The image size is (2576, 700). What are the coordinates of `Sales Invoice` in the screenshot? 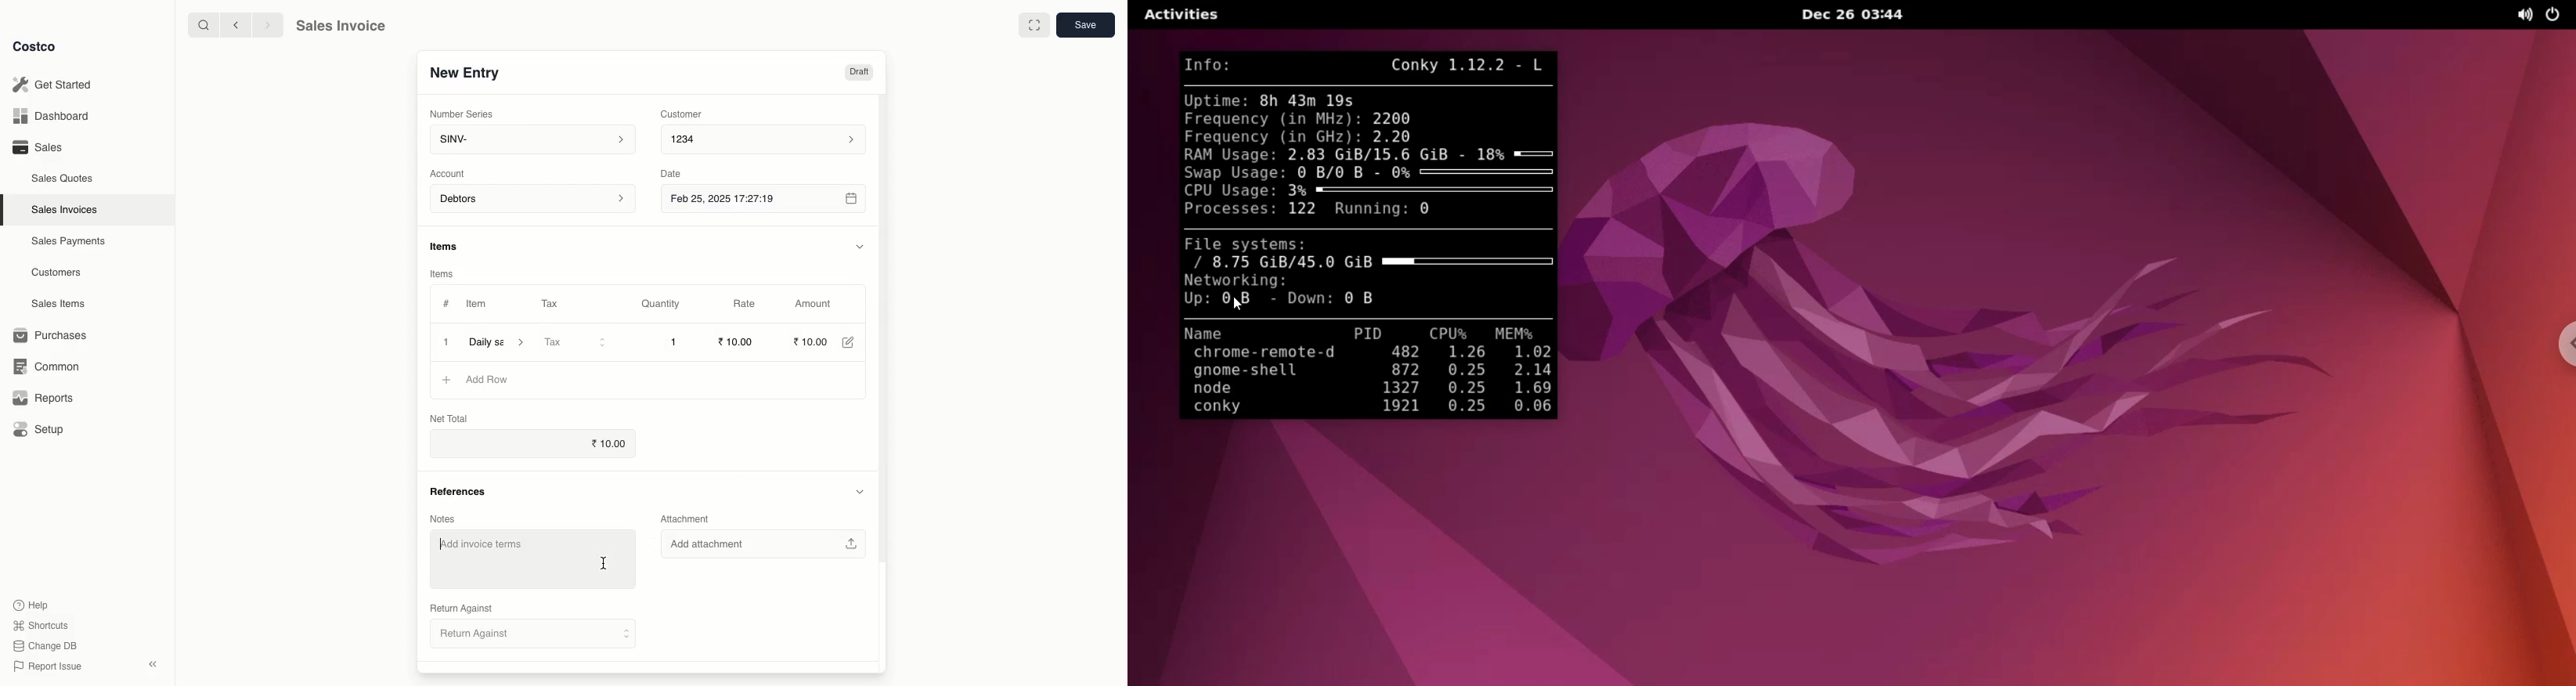 It's located at (344, 26).